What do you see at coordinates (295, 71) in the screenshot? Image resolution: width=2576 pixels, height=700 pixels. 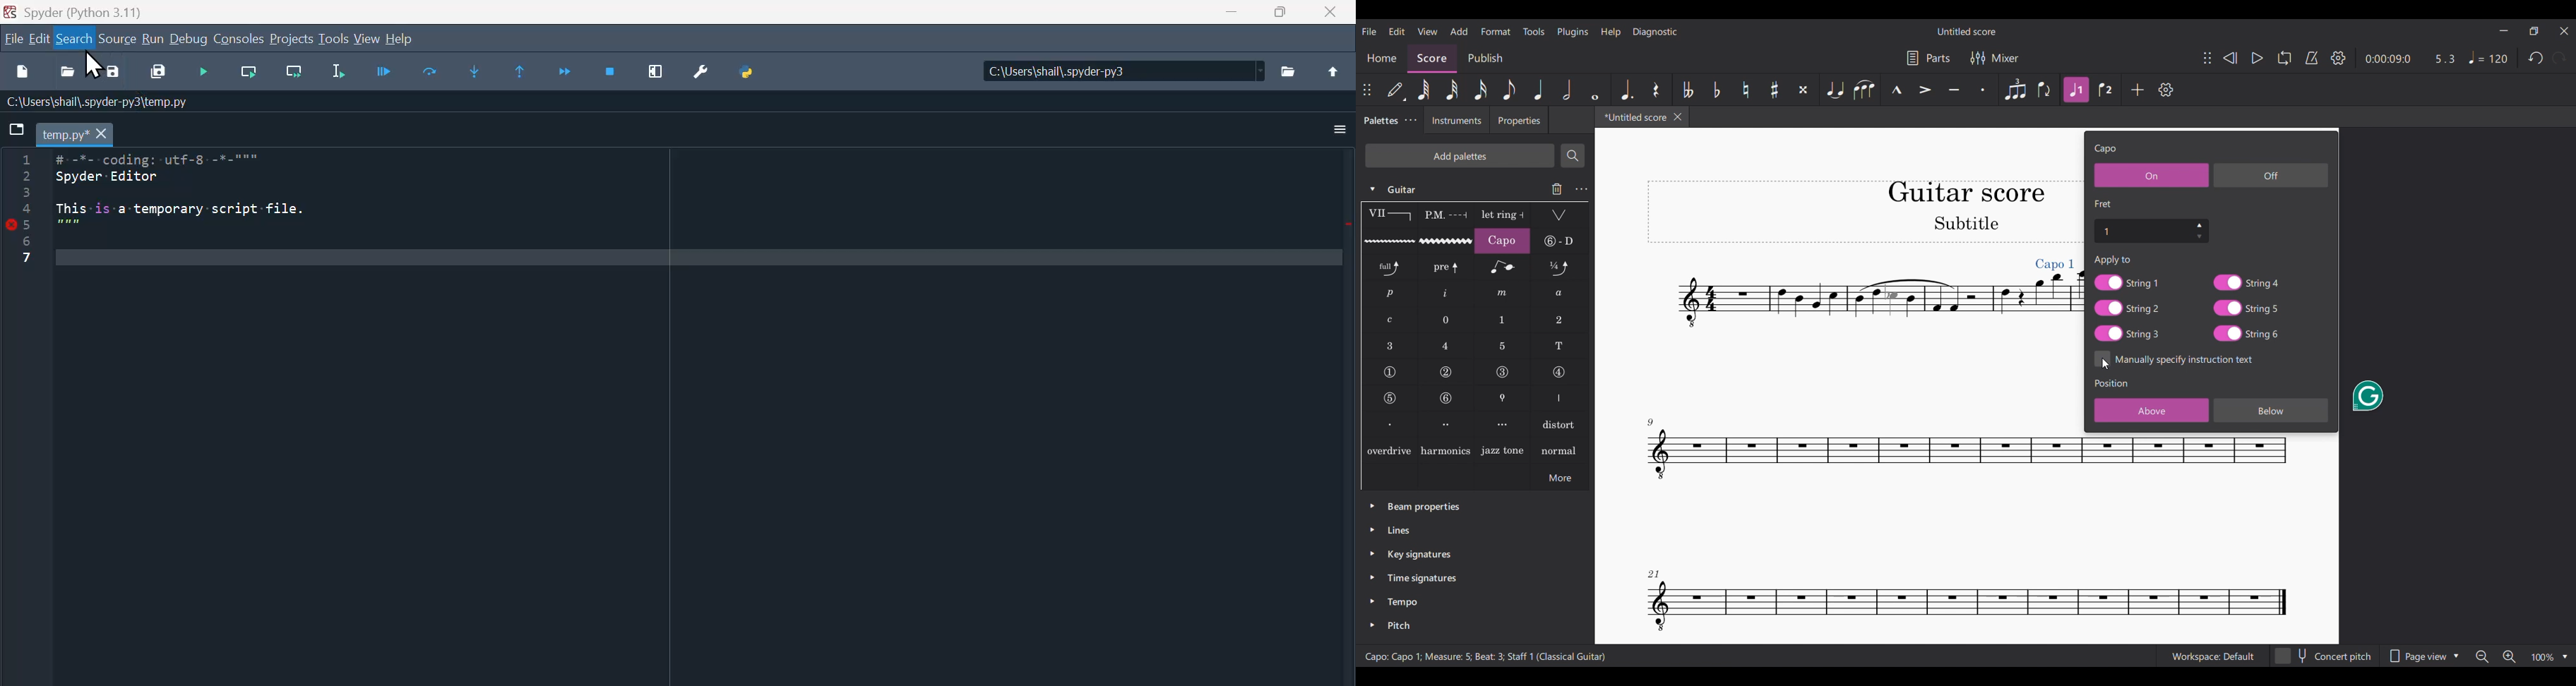 I see `Run current cell go to the next one` at bounding box center [295, 71].